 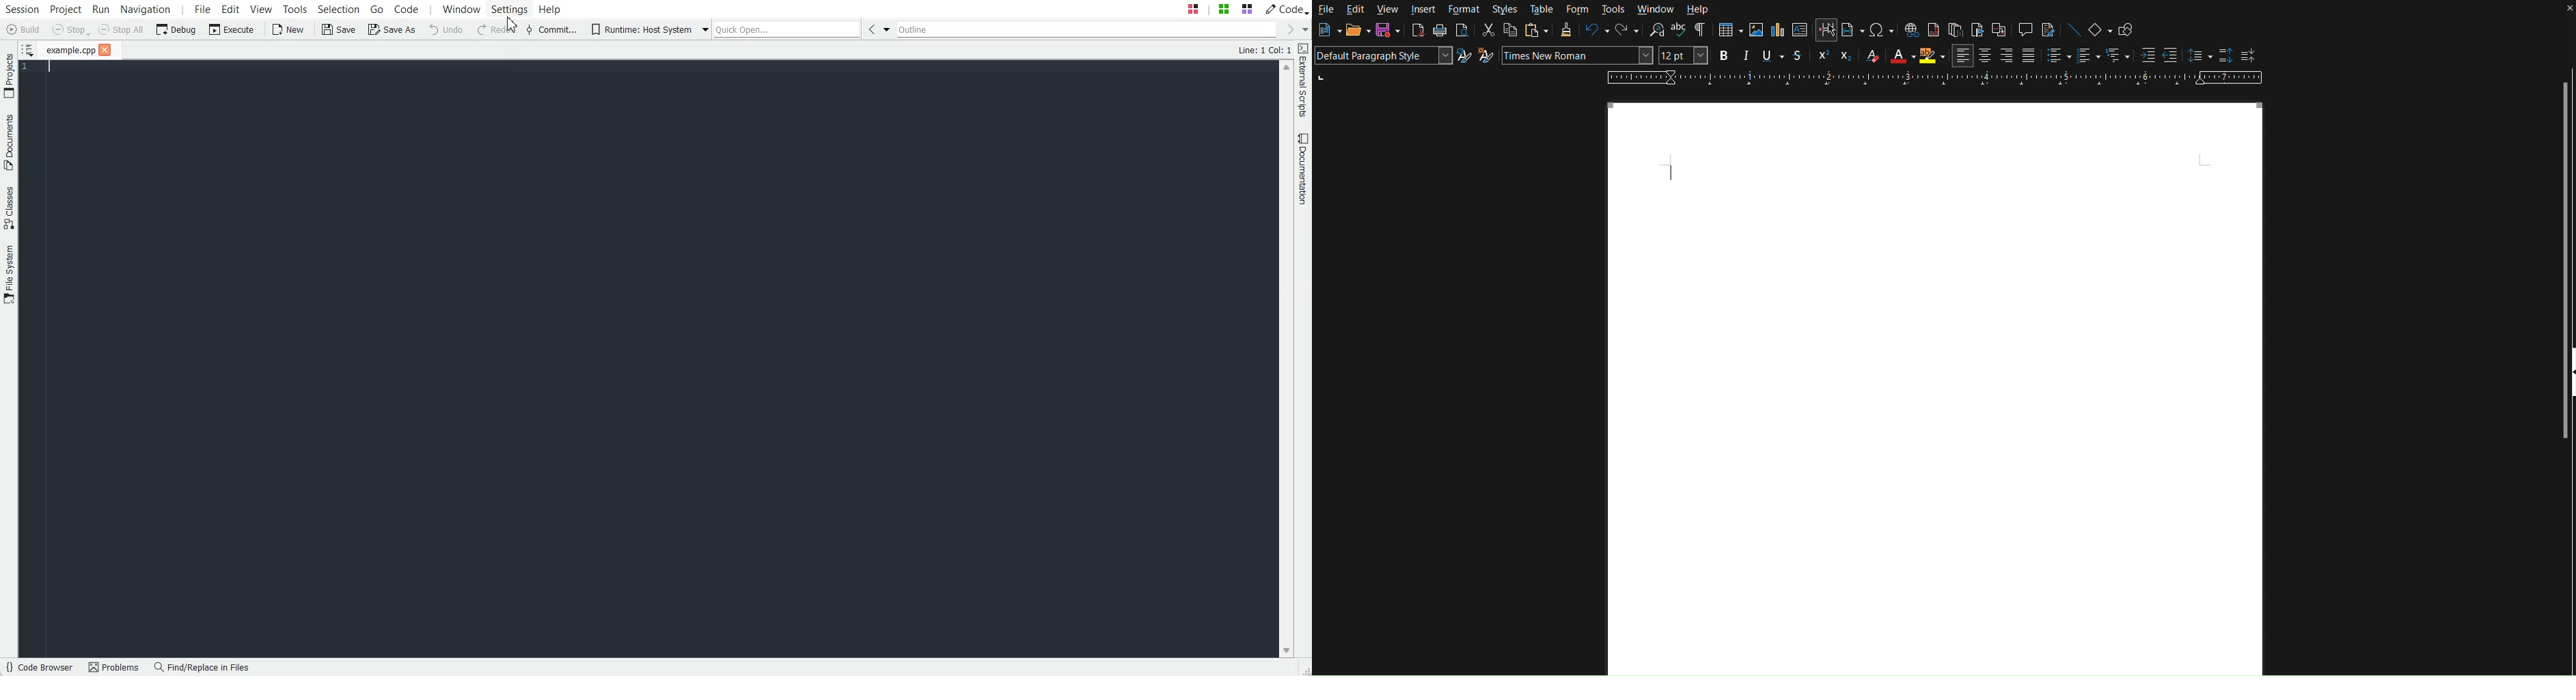 I want to click on Insert Endnote, so click(x=1956, y=30).